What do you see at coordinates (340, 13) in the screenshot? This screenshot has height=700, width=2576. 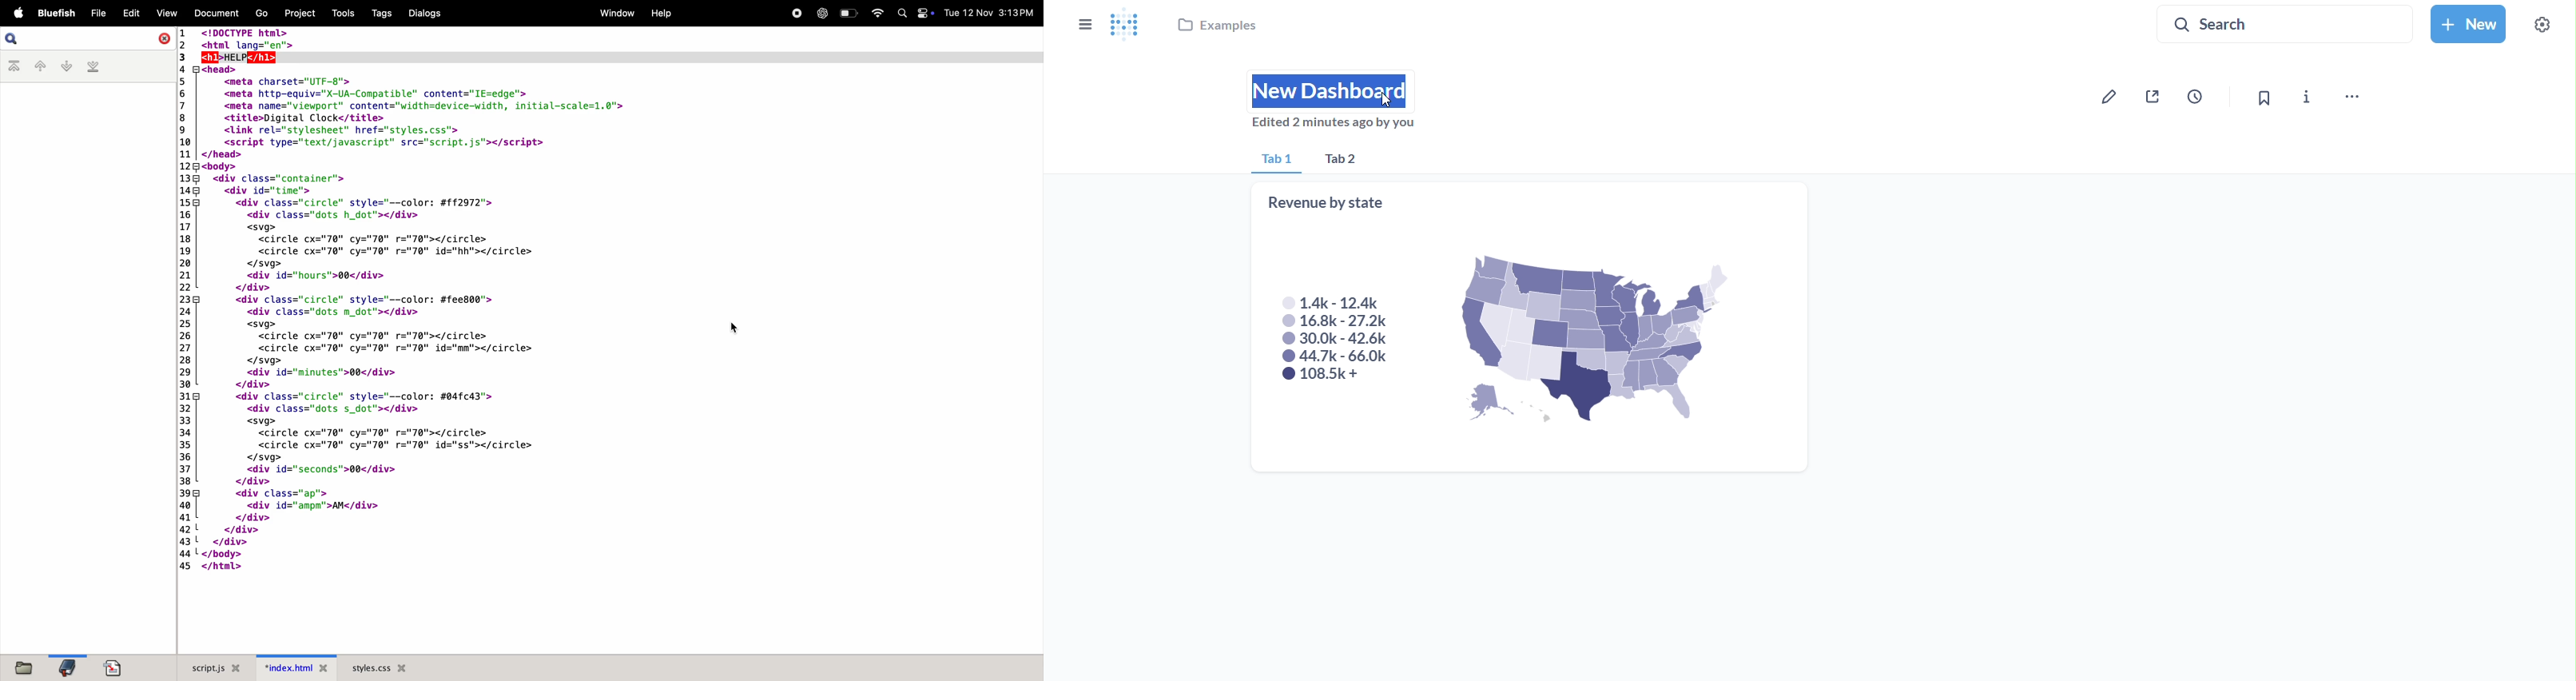 I see `tools` at bounding box center [340, 13].